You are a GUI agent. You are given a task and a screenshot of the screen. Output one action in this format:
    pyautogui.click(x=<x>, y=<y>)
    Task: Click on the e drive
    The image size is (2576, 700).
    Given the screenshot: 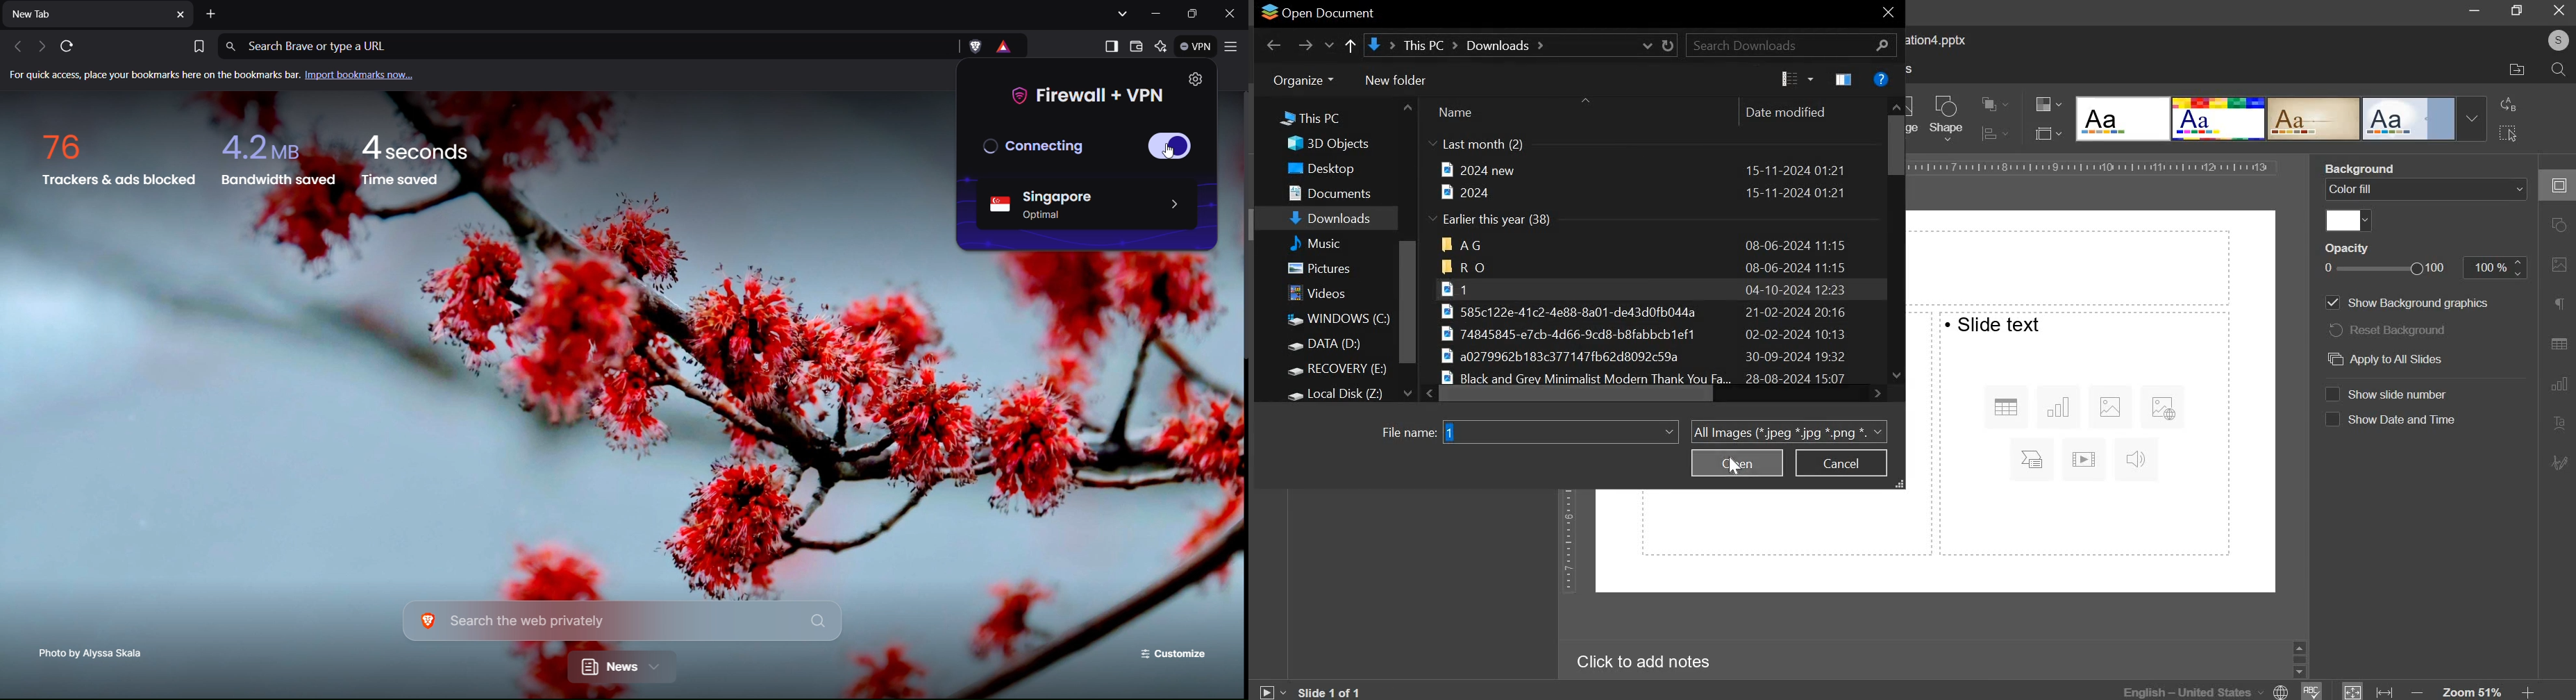 What is the action you would take?
    pyautogui.click(x=1341, y=371)
    